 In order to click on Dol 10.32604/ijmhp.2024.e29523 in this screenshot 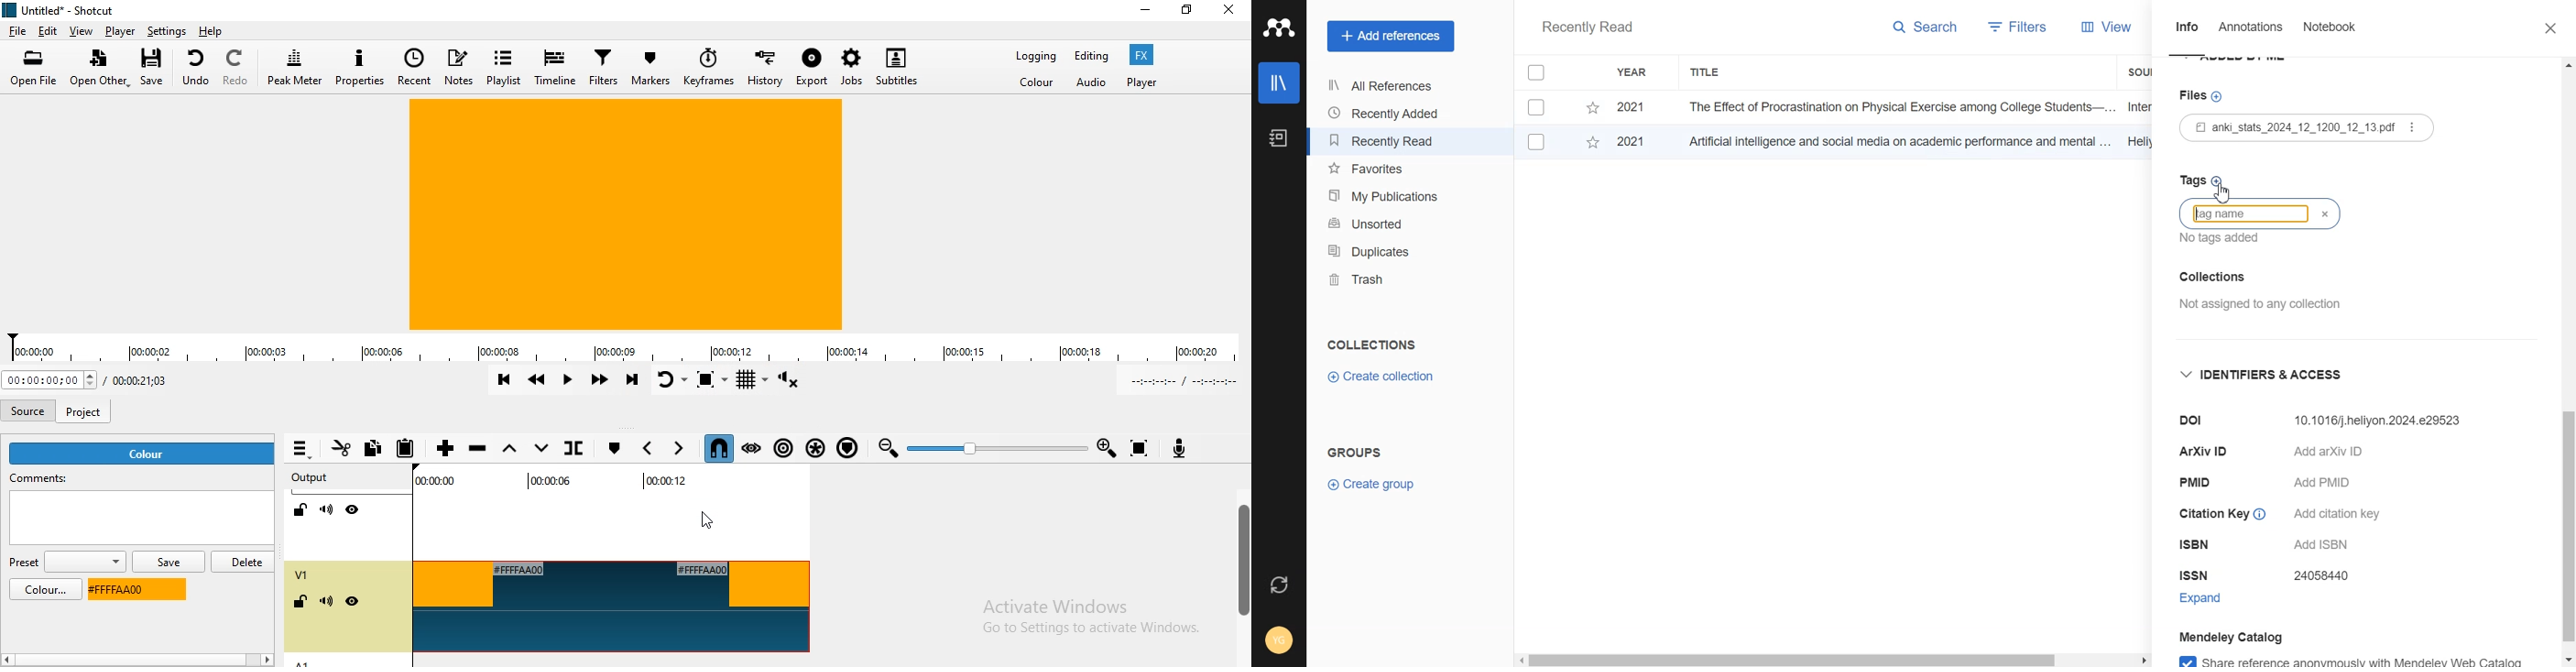, I will do `click(2330, 420)`.